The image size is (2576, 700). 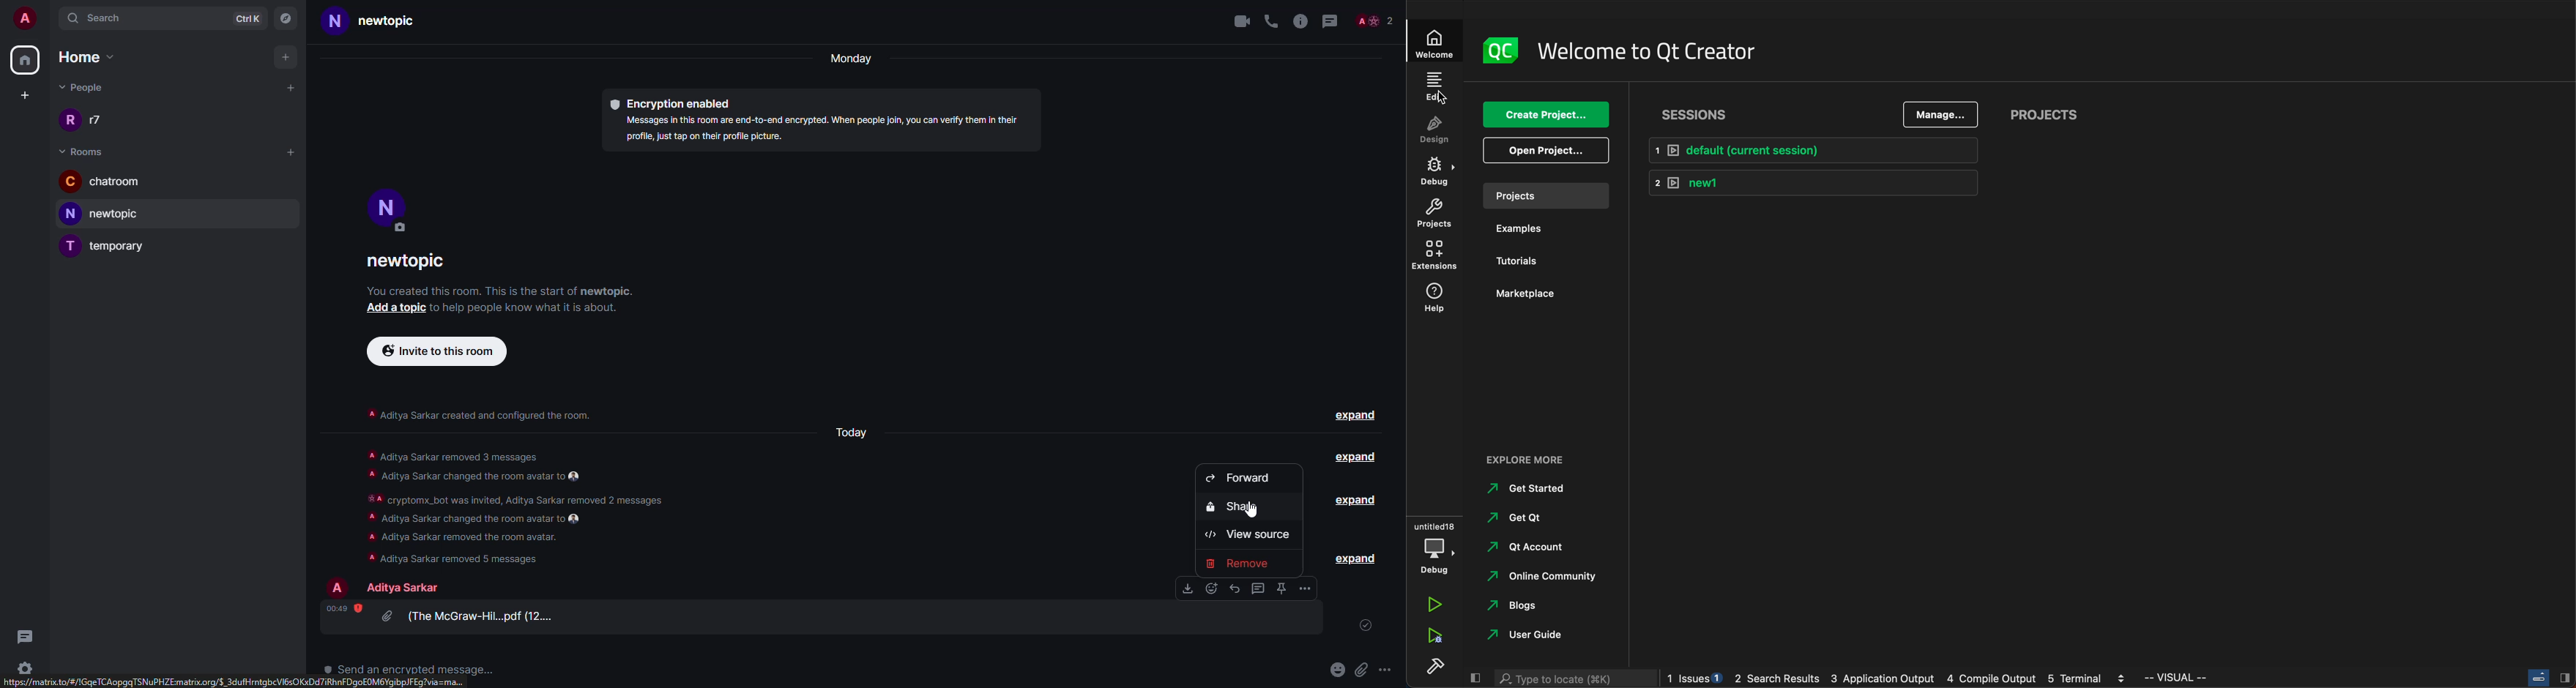 What do you see at coordinates (86, 150) in the screenshot?
I see `room` at bounding box center [86, 150].